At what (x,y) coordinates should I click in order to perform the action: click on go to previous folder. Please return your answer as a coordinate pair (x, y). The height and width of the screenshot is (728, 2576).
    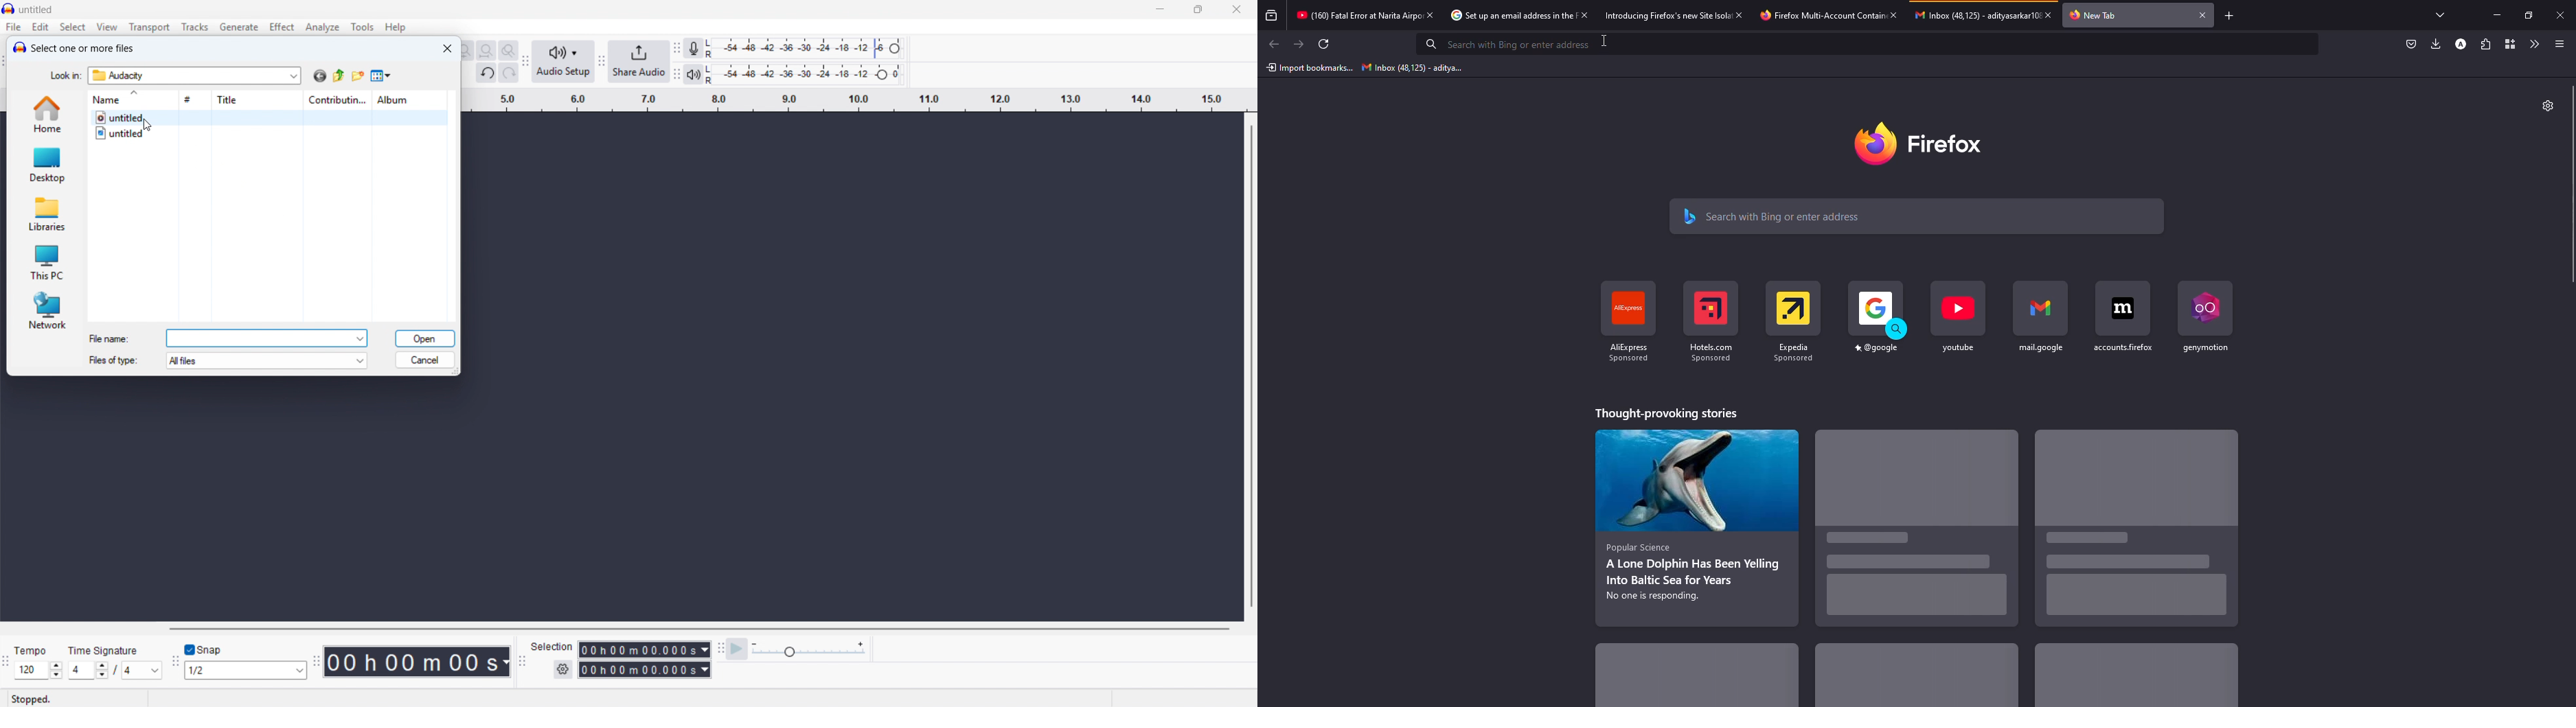
    Looking at the image, I should click on (339, 76).